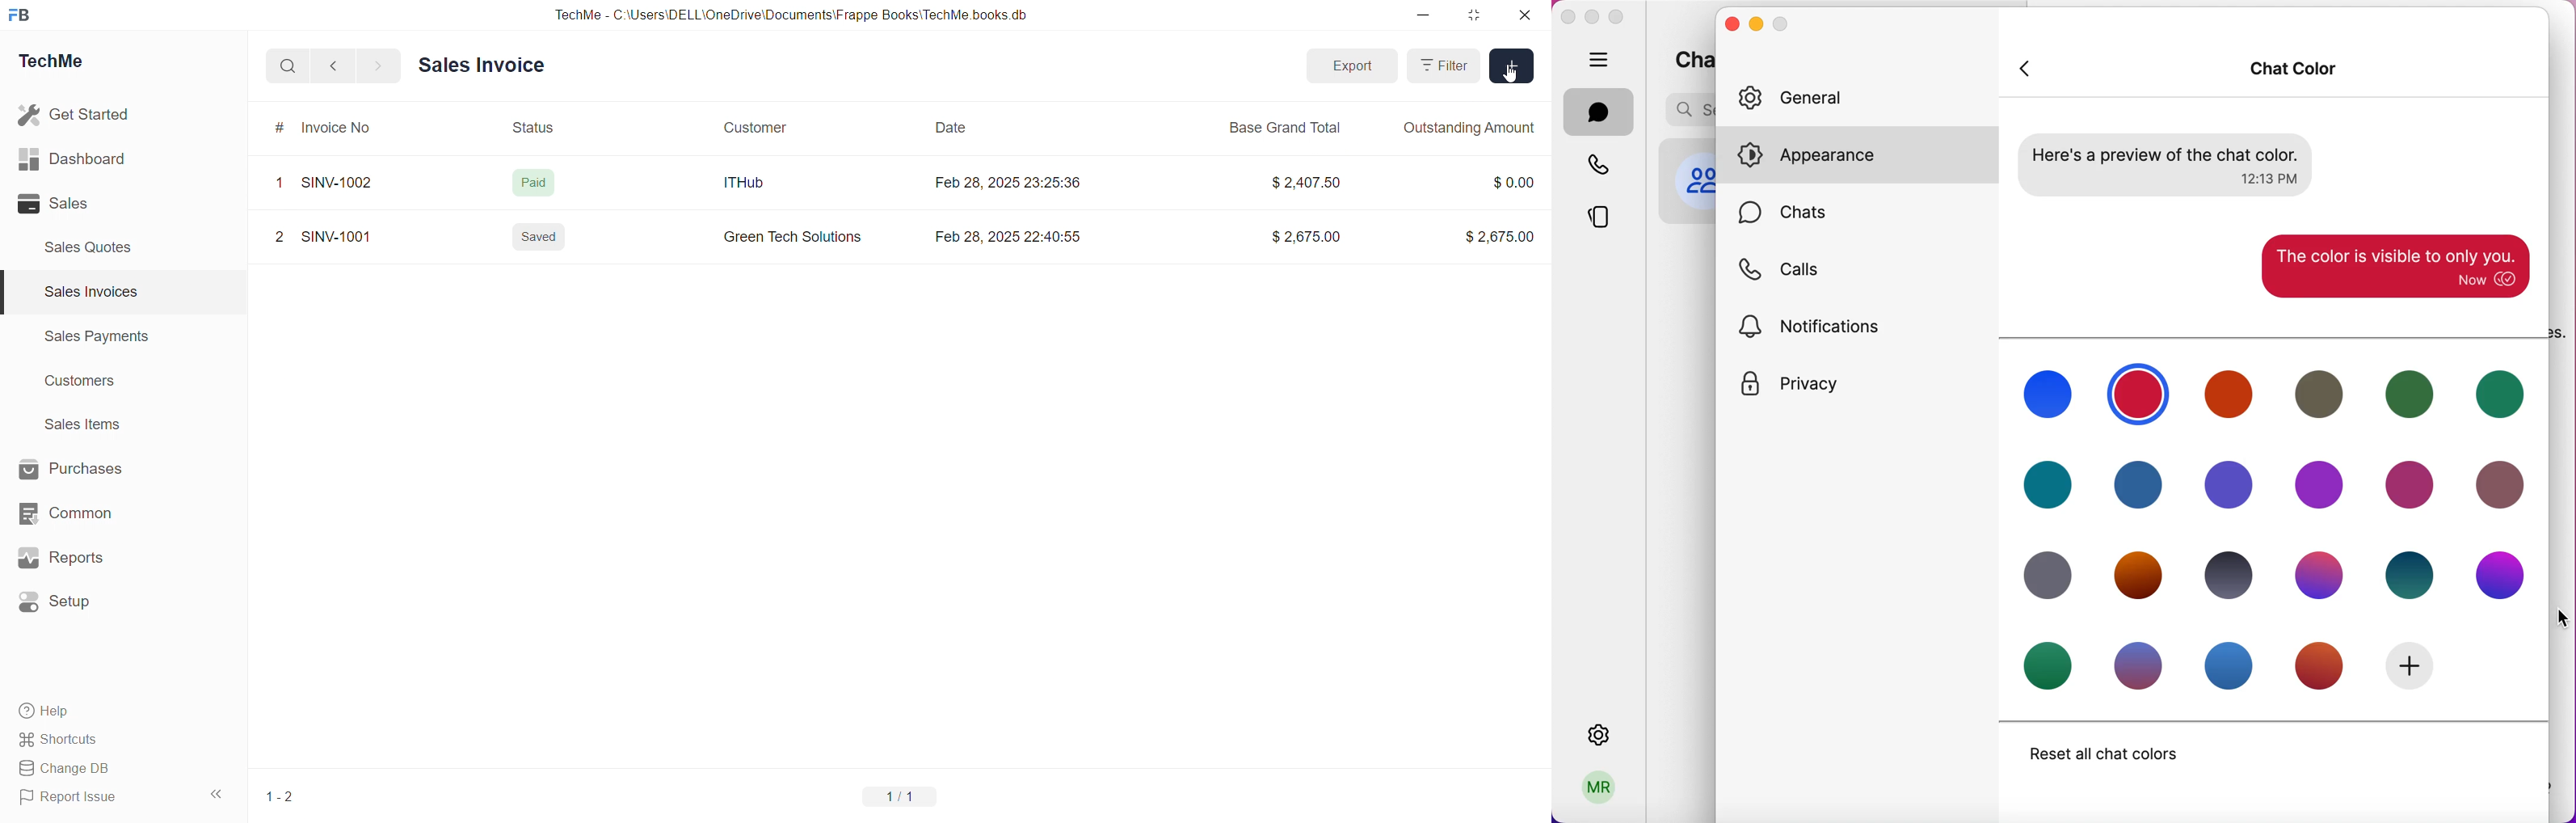 Image resolution: width=2576 pixels, height=840 pixels. Describe the element at coordinates (953, 129) in the screenshot. I see `Date` at that location.